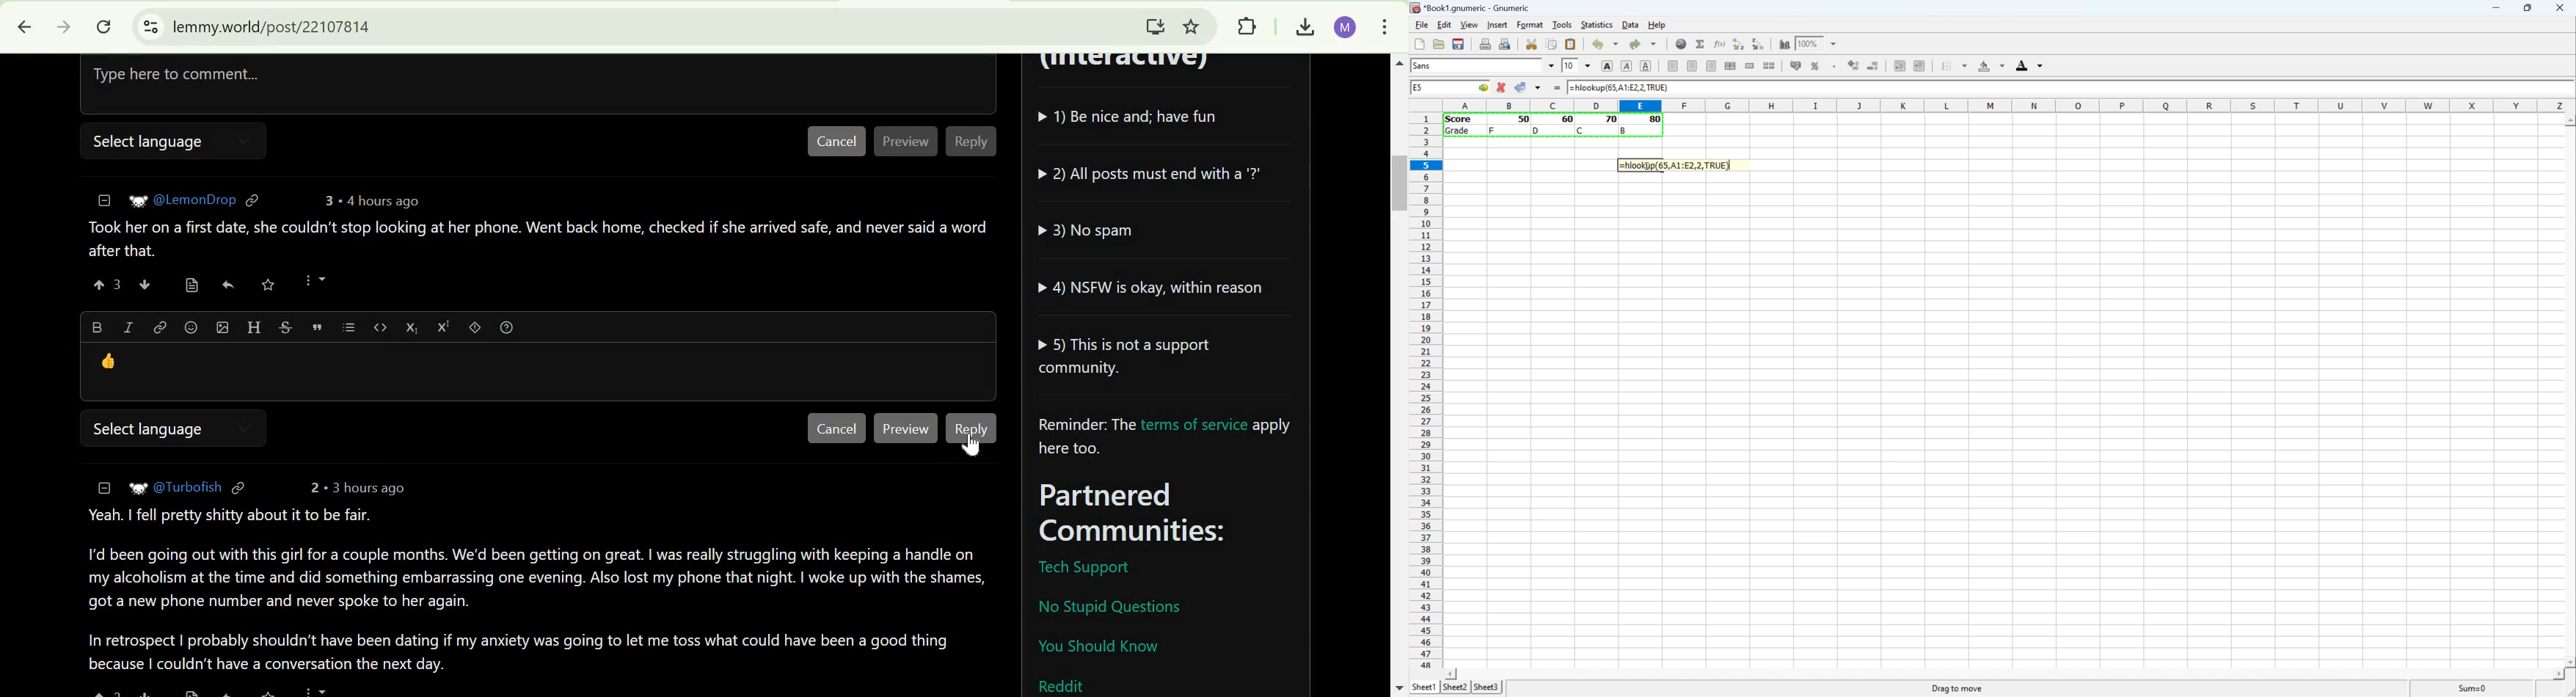 The height and width of the screenshot is (700, 2576). I want to click on Edit a function into the current cell, so click(1718, 43).